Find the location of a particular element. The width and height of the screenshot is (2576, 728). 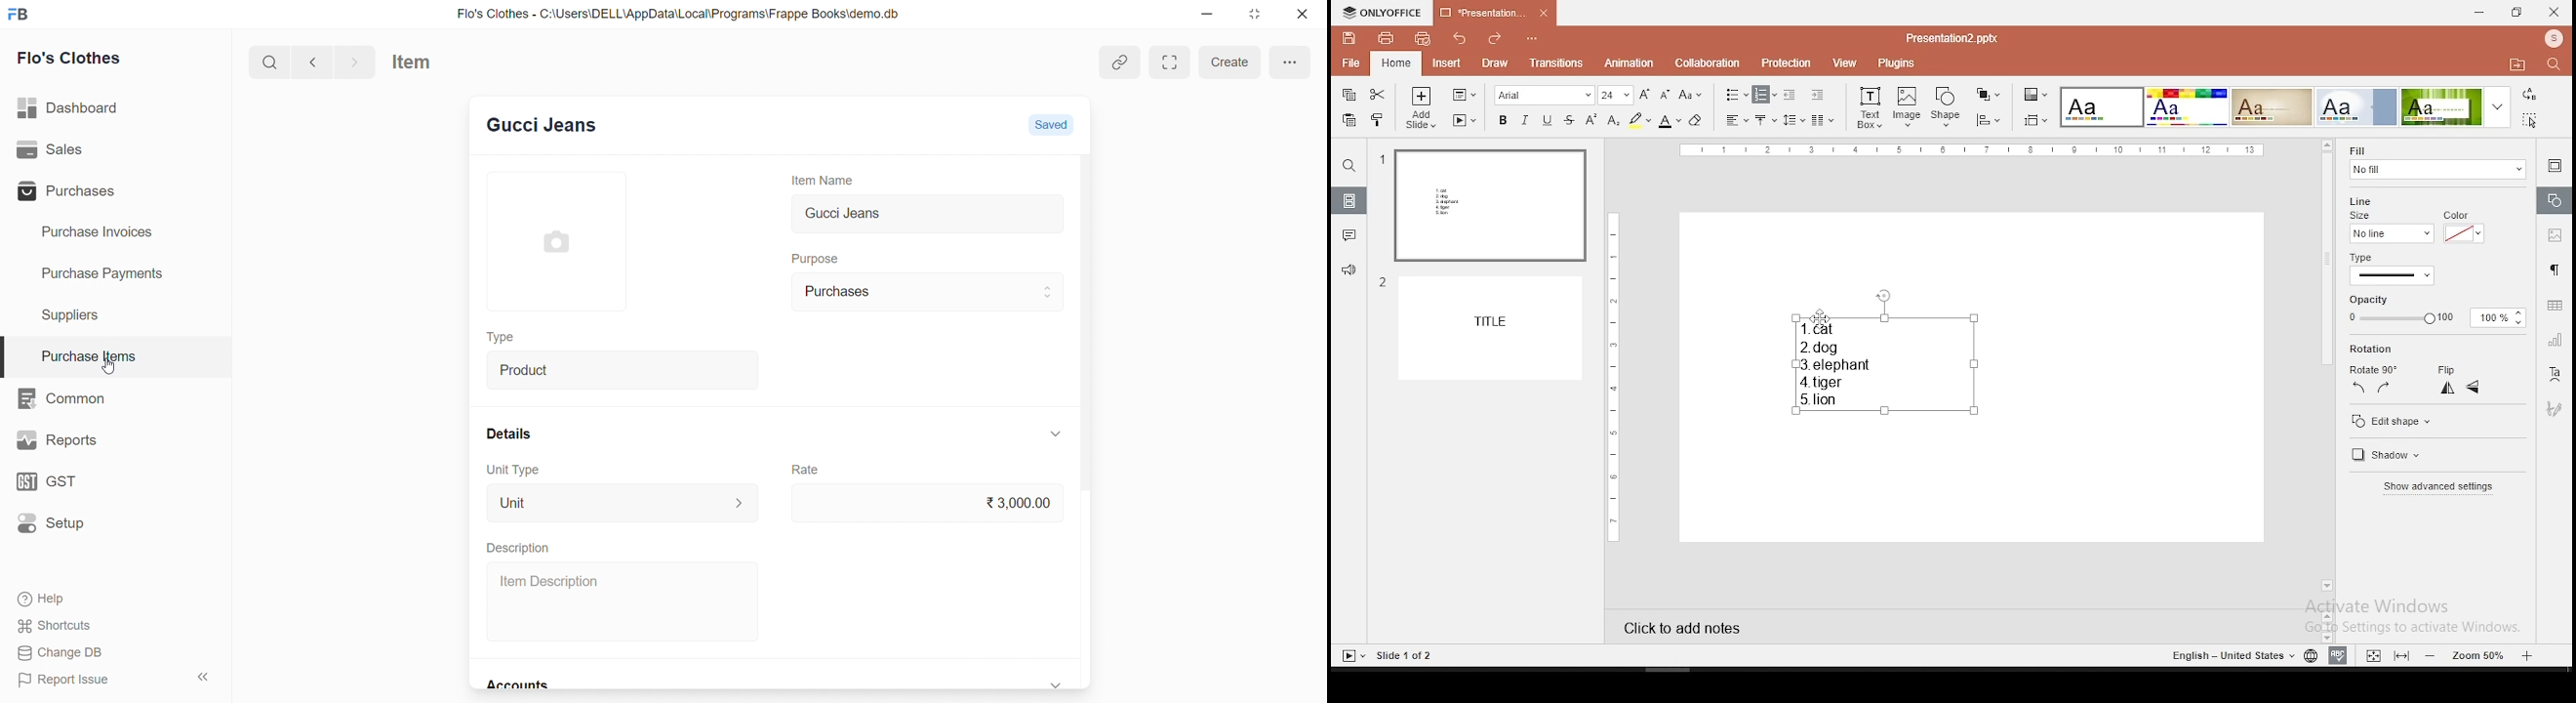

support and feedback is located at coordinates (1349, 271).